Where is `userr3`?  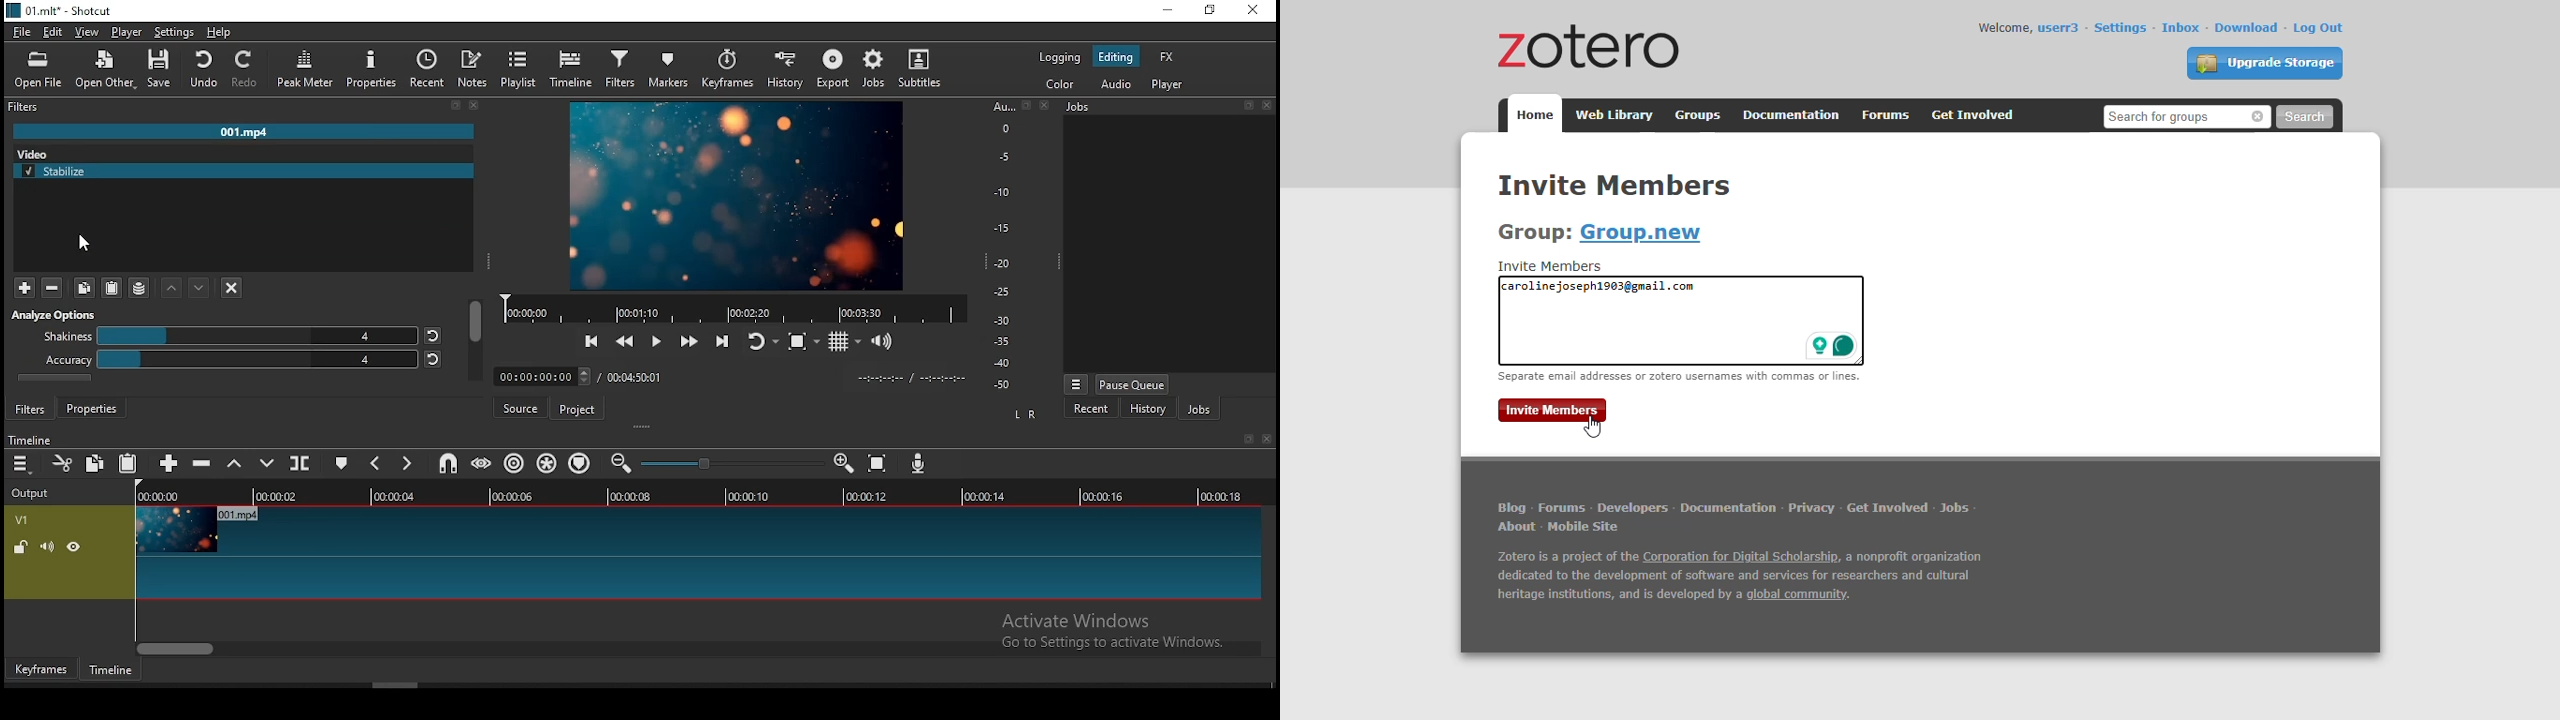 userr3 is located at coordinates (2058, 28).